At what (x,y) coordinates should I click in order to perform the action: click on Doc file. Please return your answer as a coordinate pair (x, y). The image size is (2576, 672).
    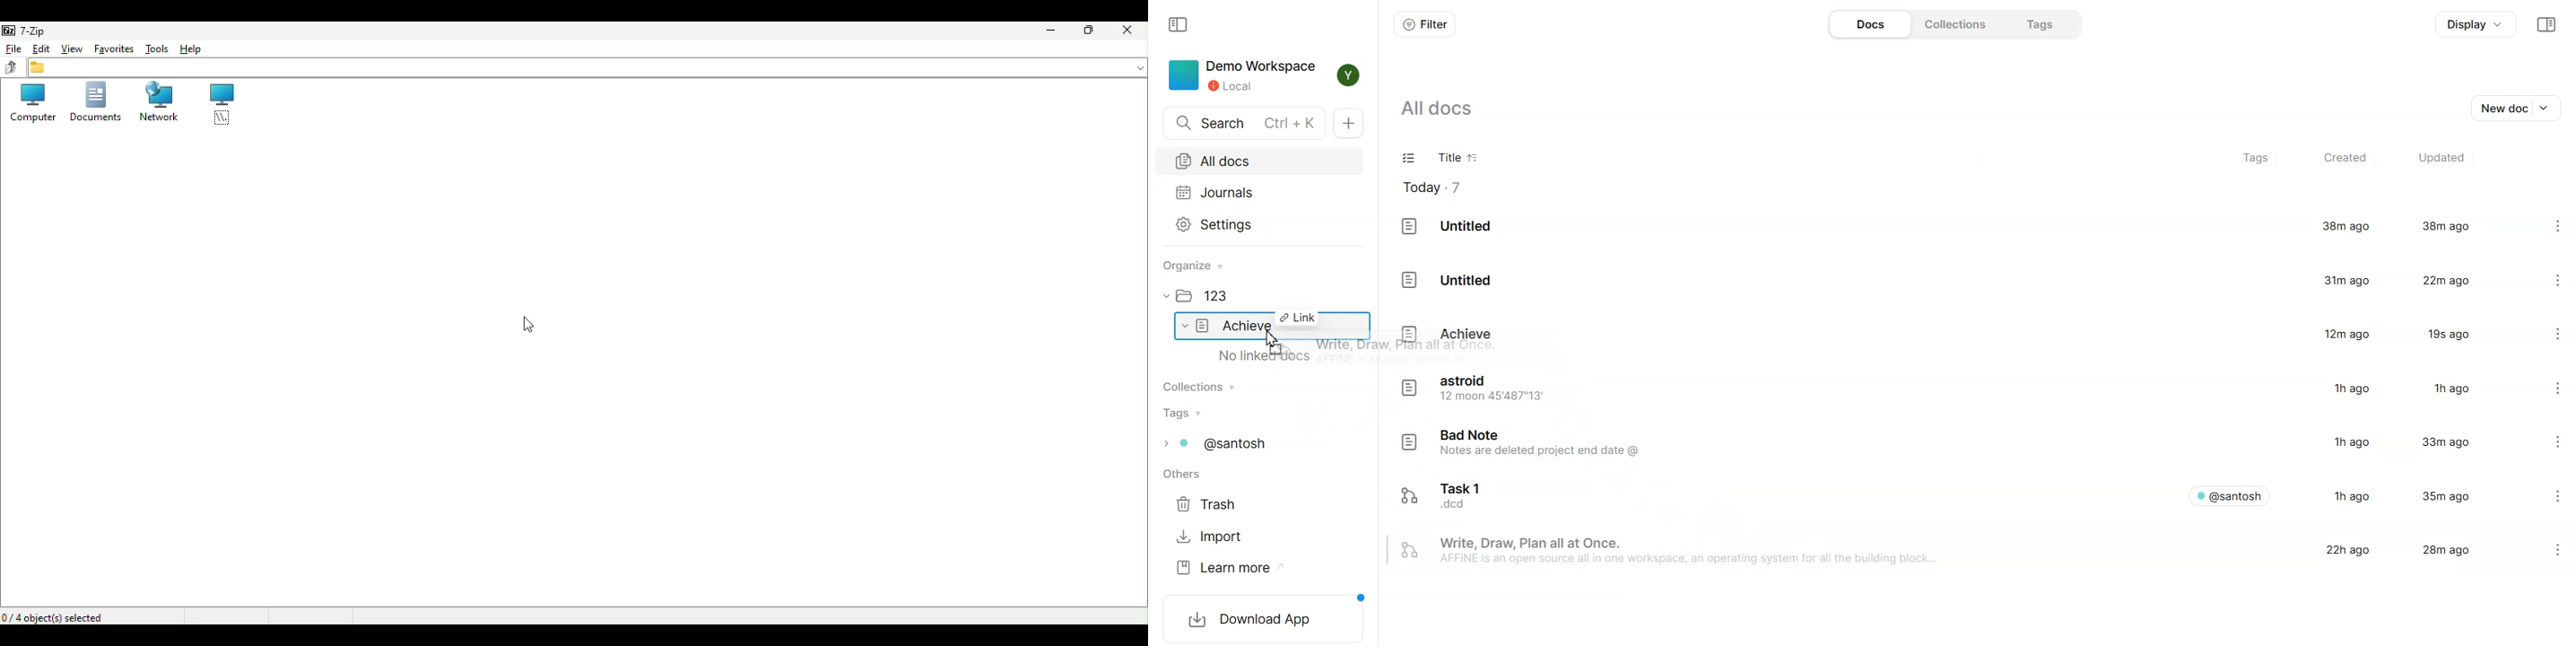
    Looking at the image, I should click on (1948, 334).